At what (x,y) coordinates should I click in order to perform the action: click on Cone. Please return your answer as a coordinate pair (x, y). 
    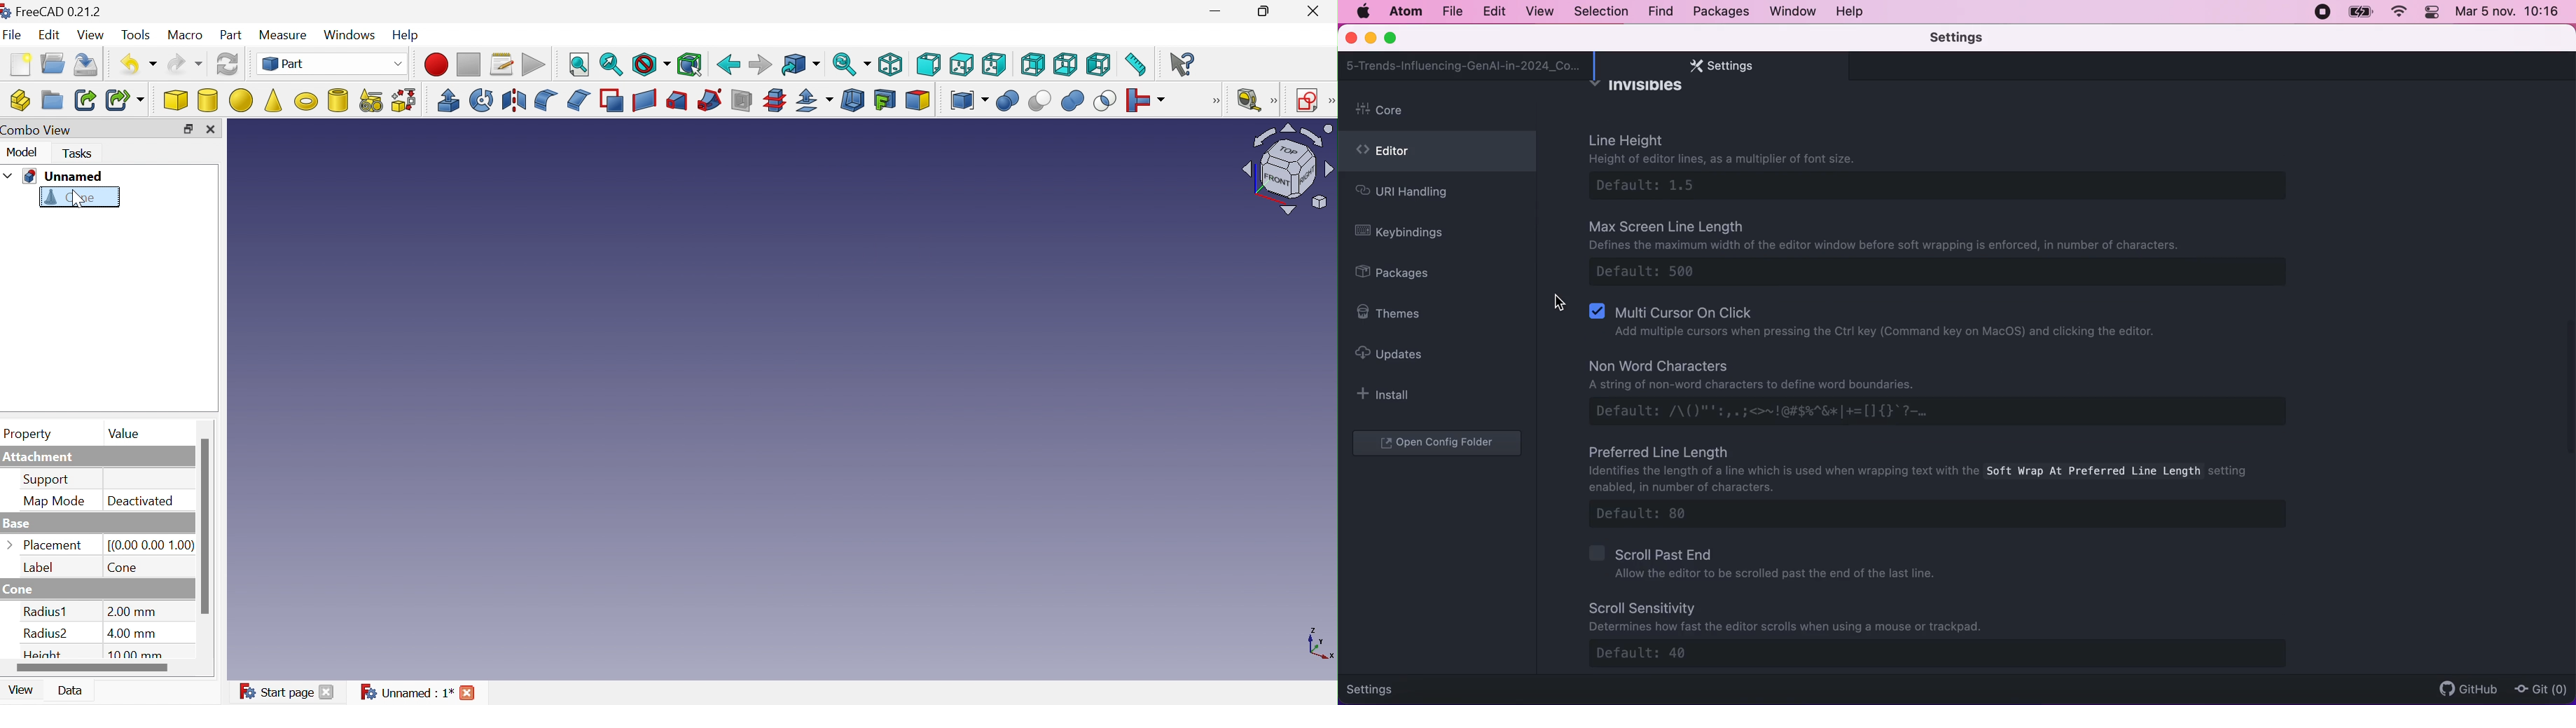
    Looking at the image, I should click on (273, 99).